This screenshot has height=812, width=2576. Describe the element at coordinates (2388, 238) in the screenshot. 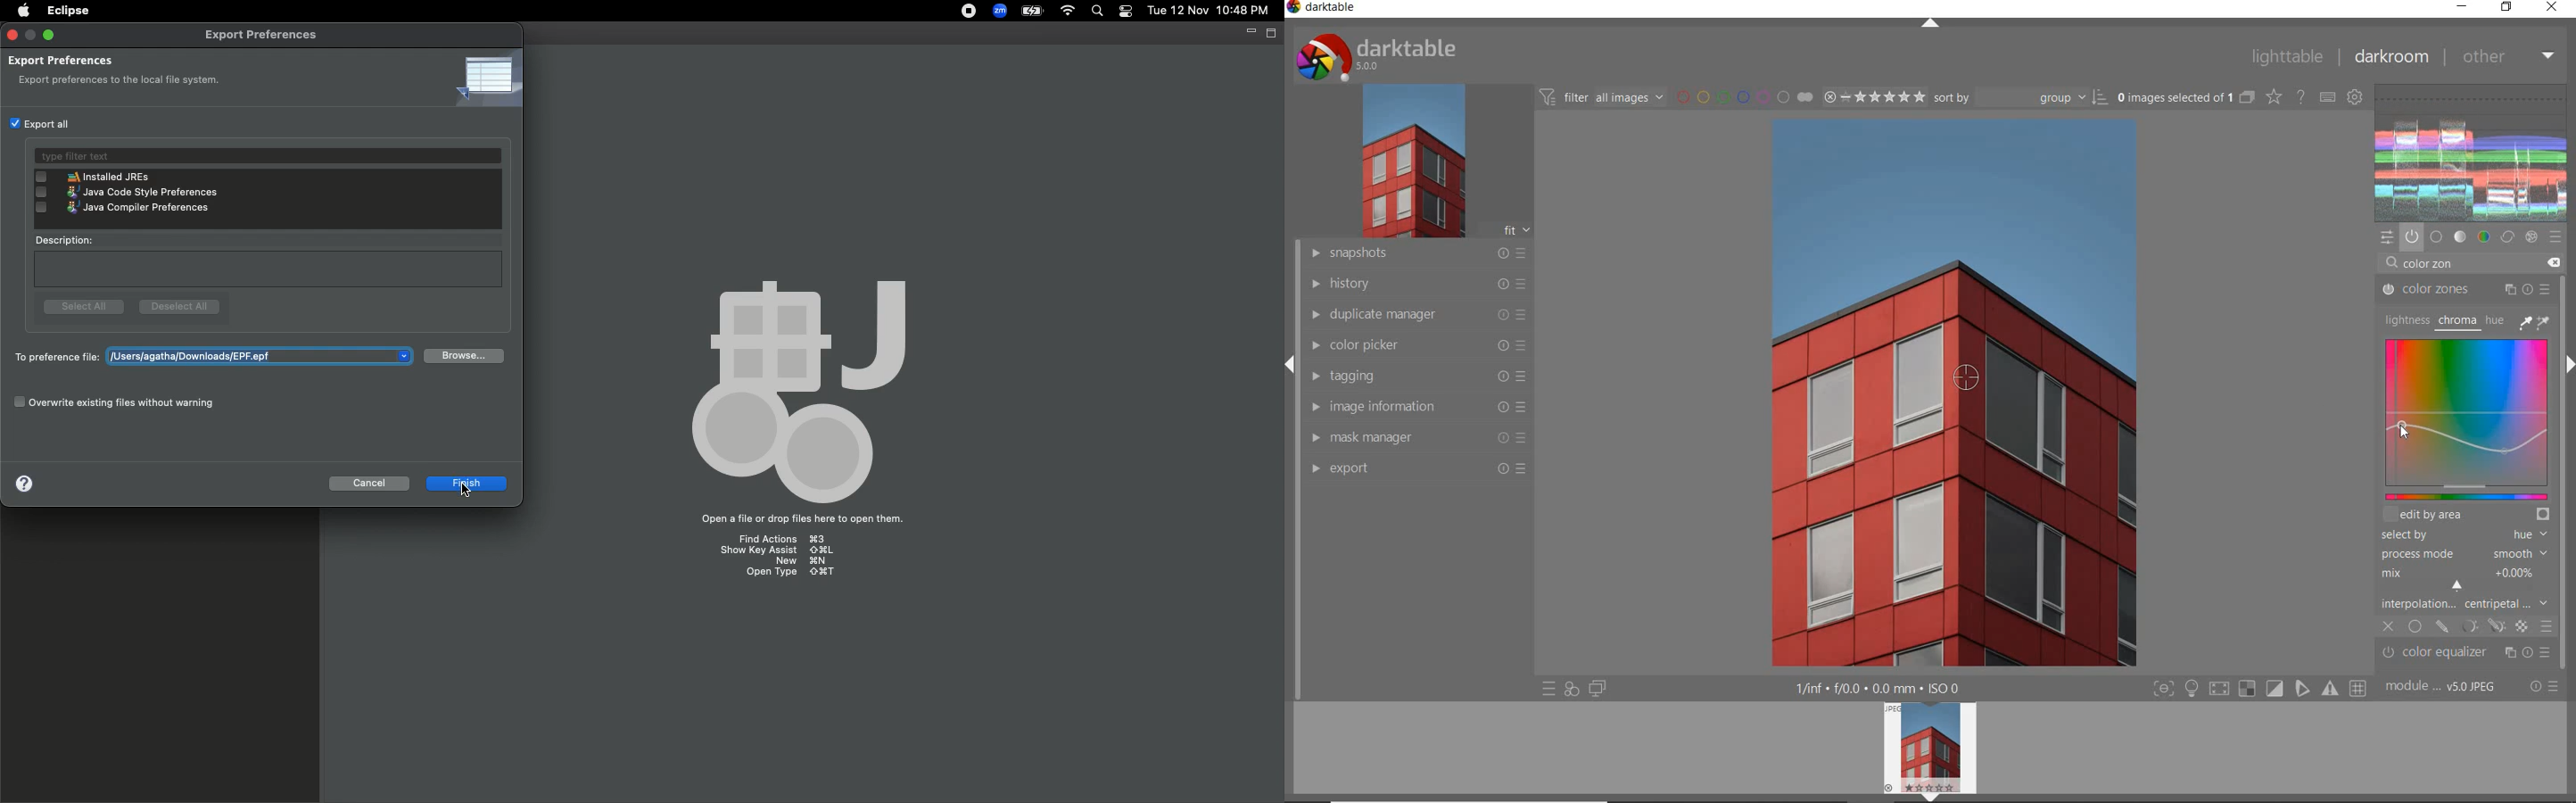

I see `quick access panel` at that location.